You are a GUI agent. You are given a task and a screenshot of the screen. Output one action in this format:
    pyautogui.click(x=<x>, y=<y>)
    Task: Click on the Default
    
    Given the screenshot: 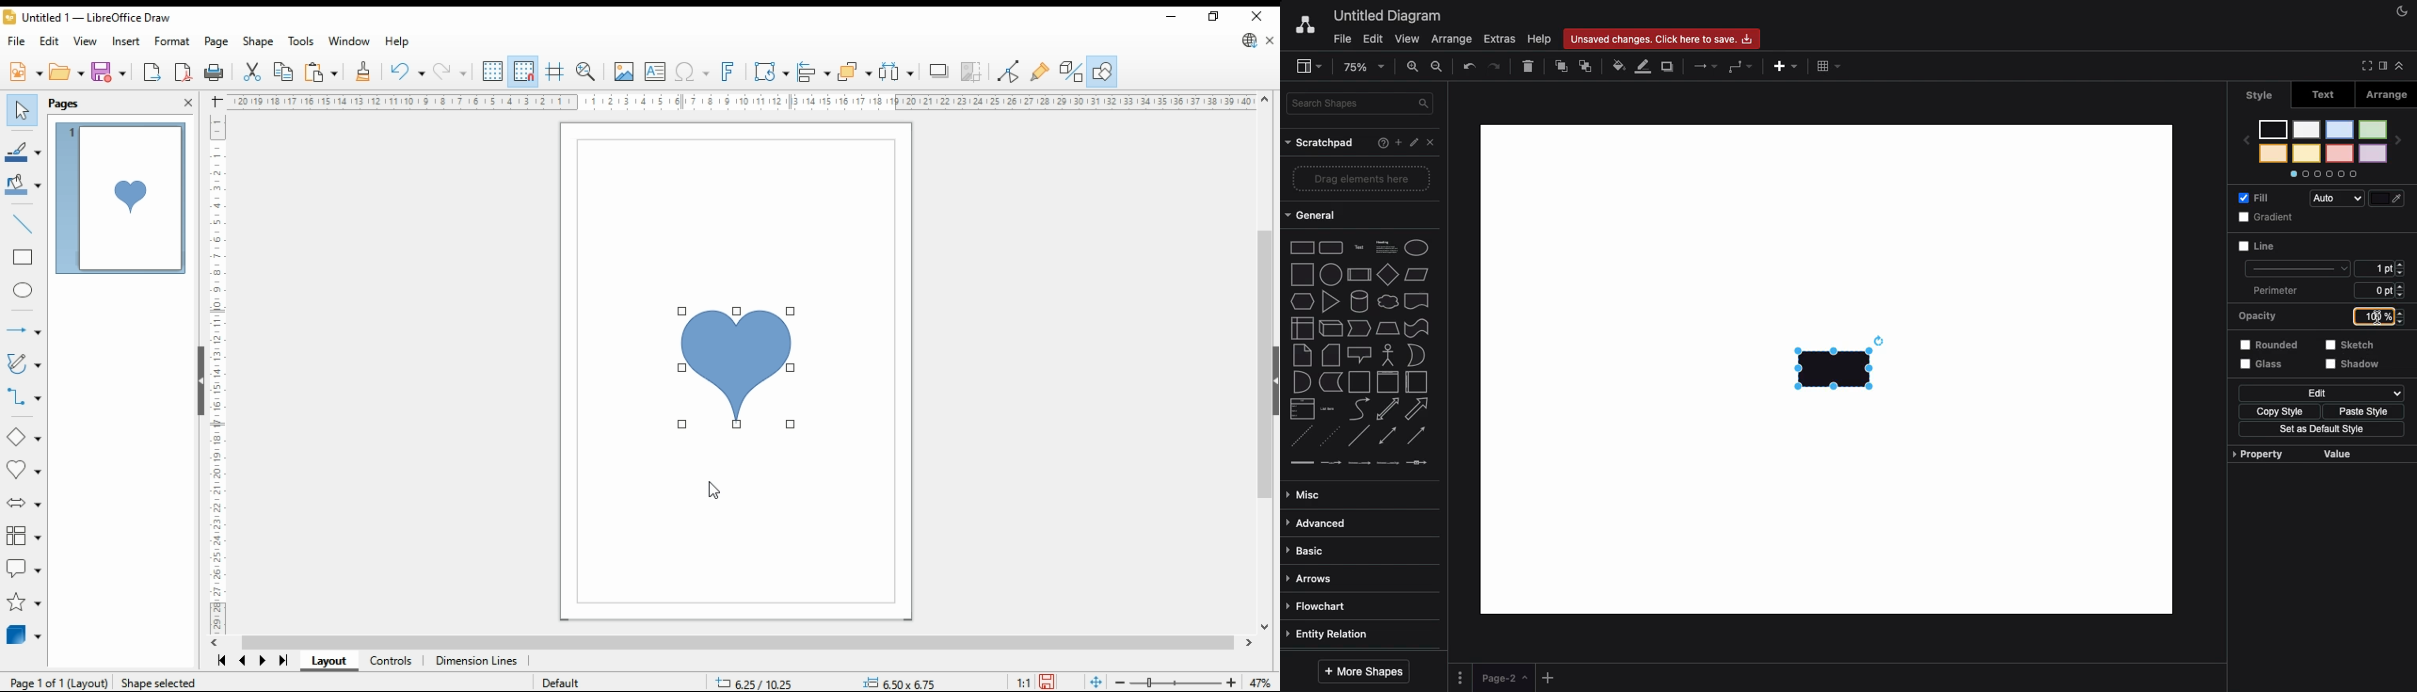 What is the action you would take?
    pyautogui.click(x=563, y=678)
    